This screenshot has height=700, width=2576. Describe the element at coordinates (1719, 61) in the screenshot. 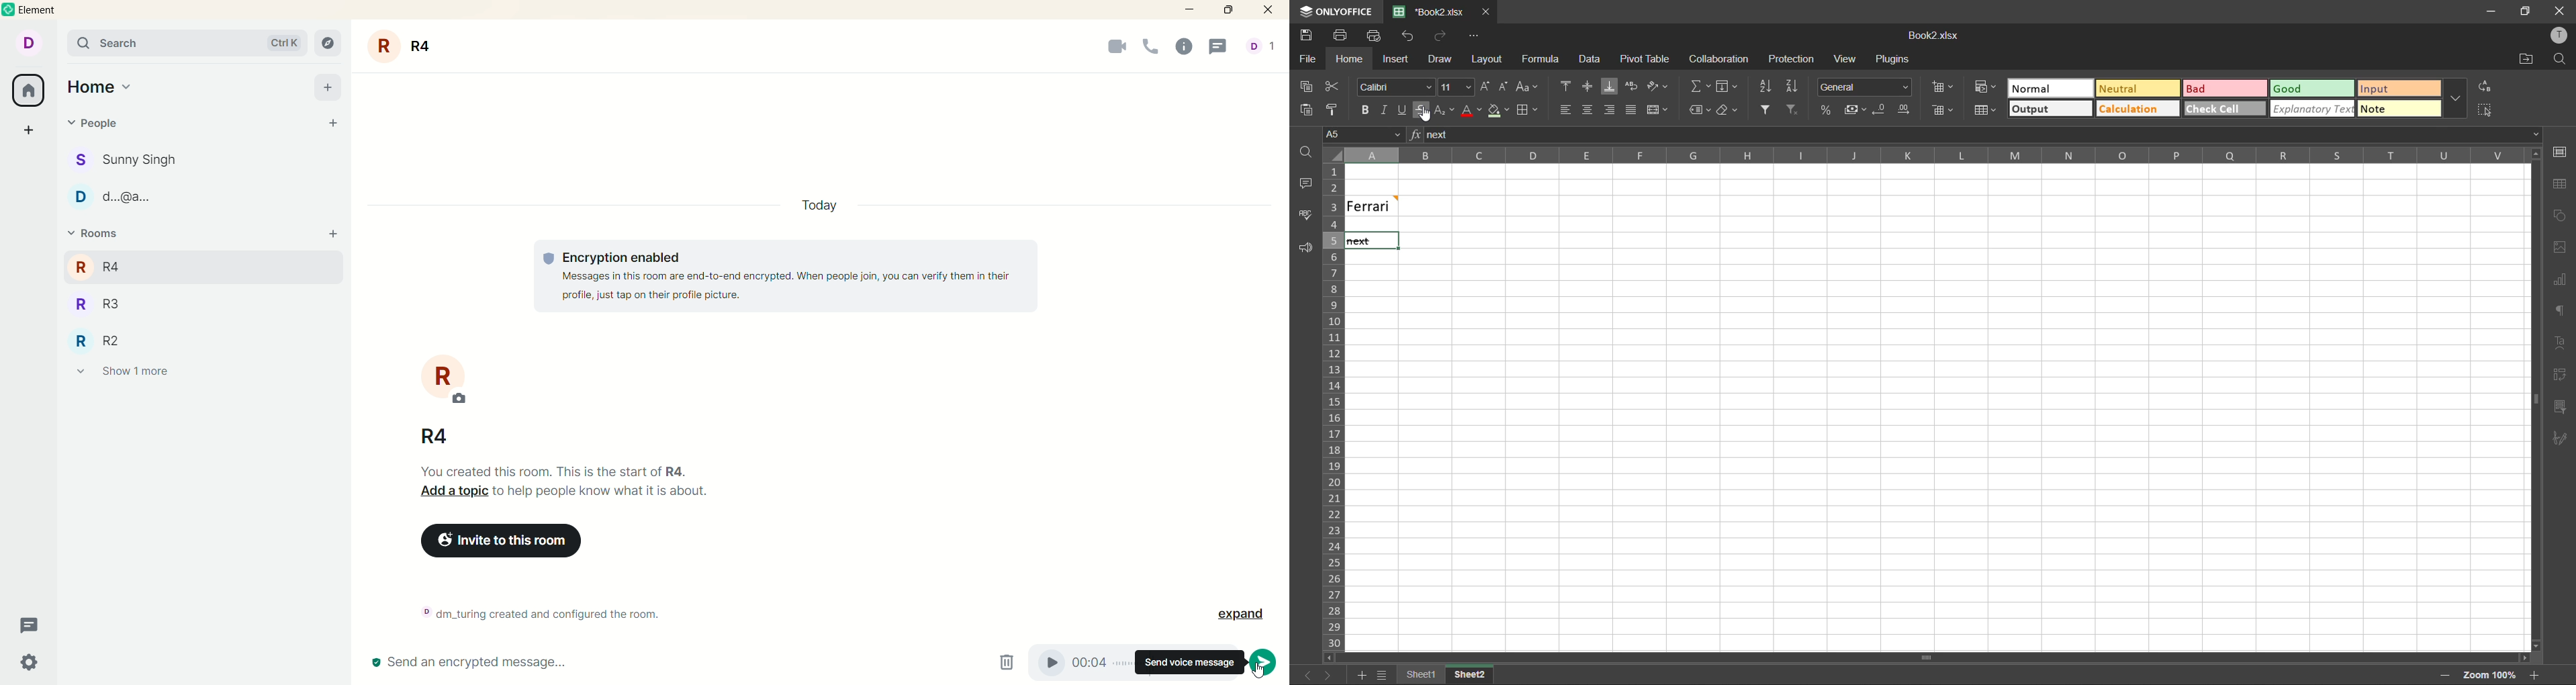

I see `collaboration` at that location.